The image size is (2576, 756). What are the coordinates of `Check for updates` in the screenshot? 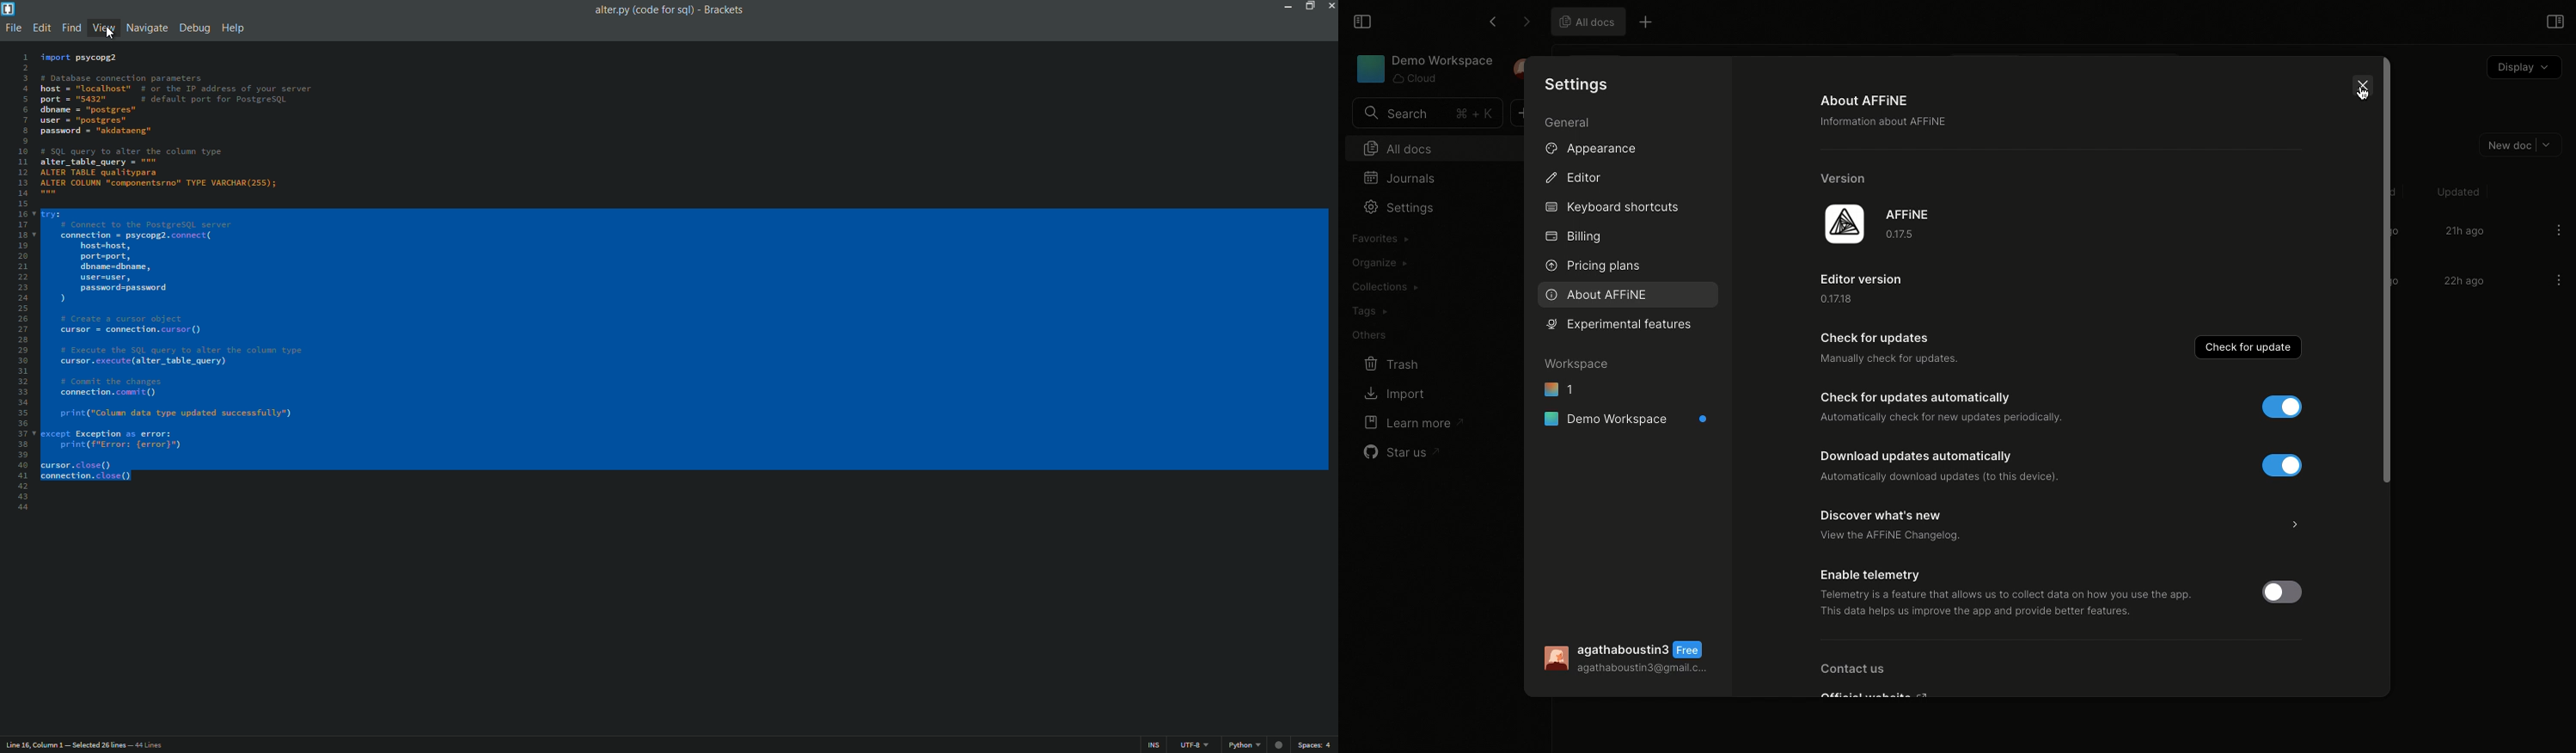 It's located at (1891, 352).